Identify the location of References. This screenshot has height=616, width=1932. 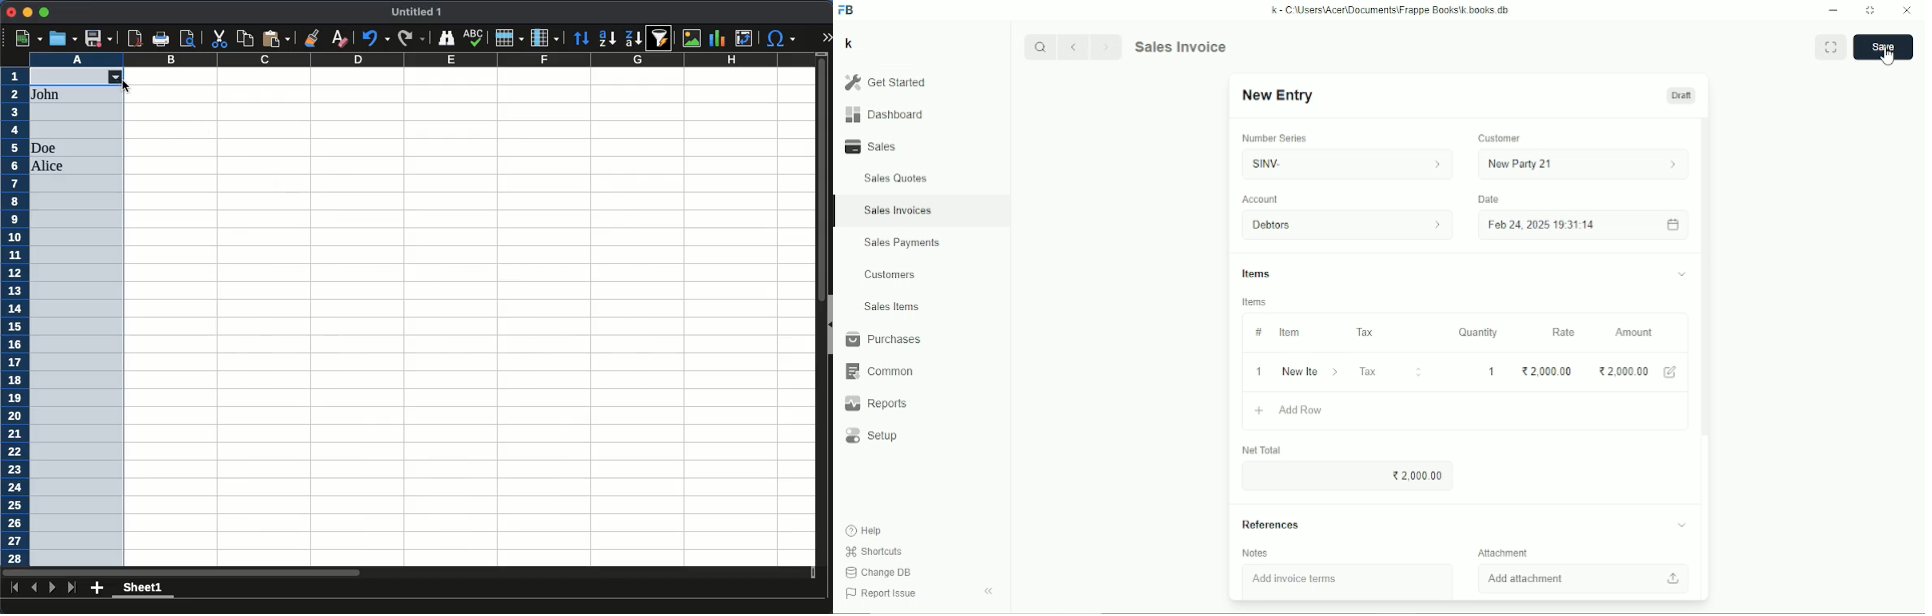
(1464, 525).